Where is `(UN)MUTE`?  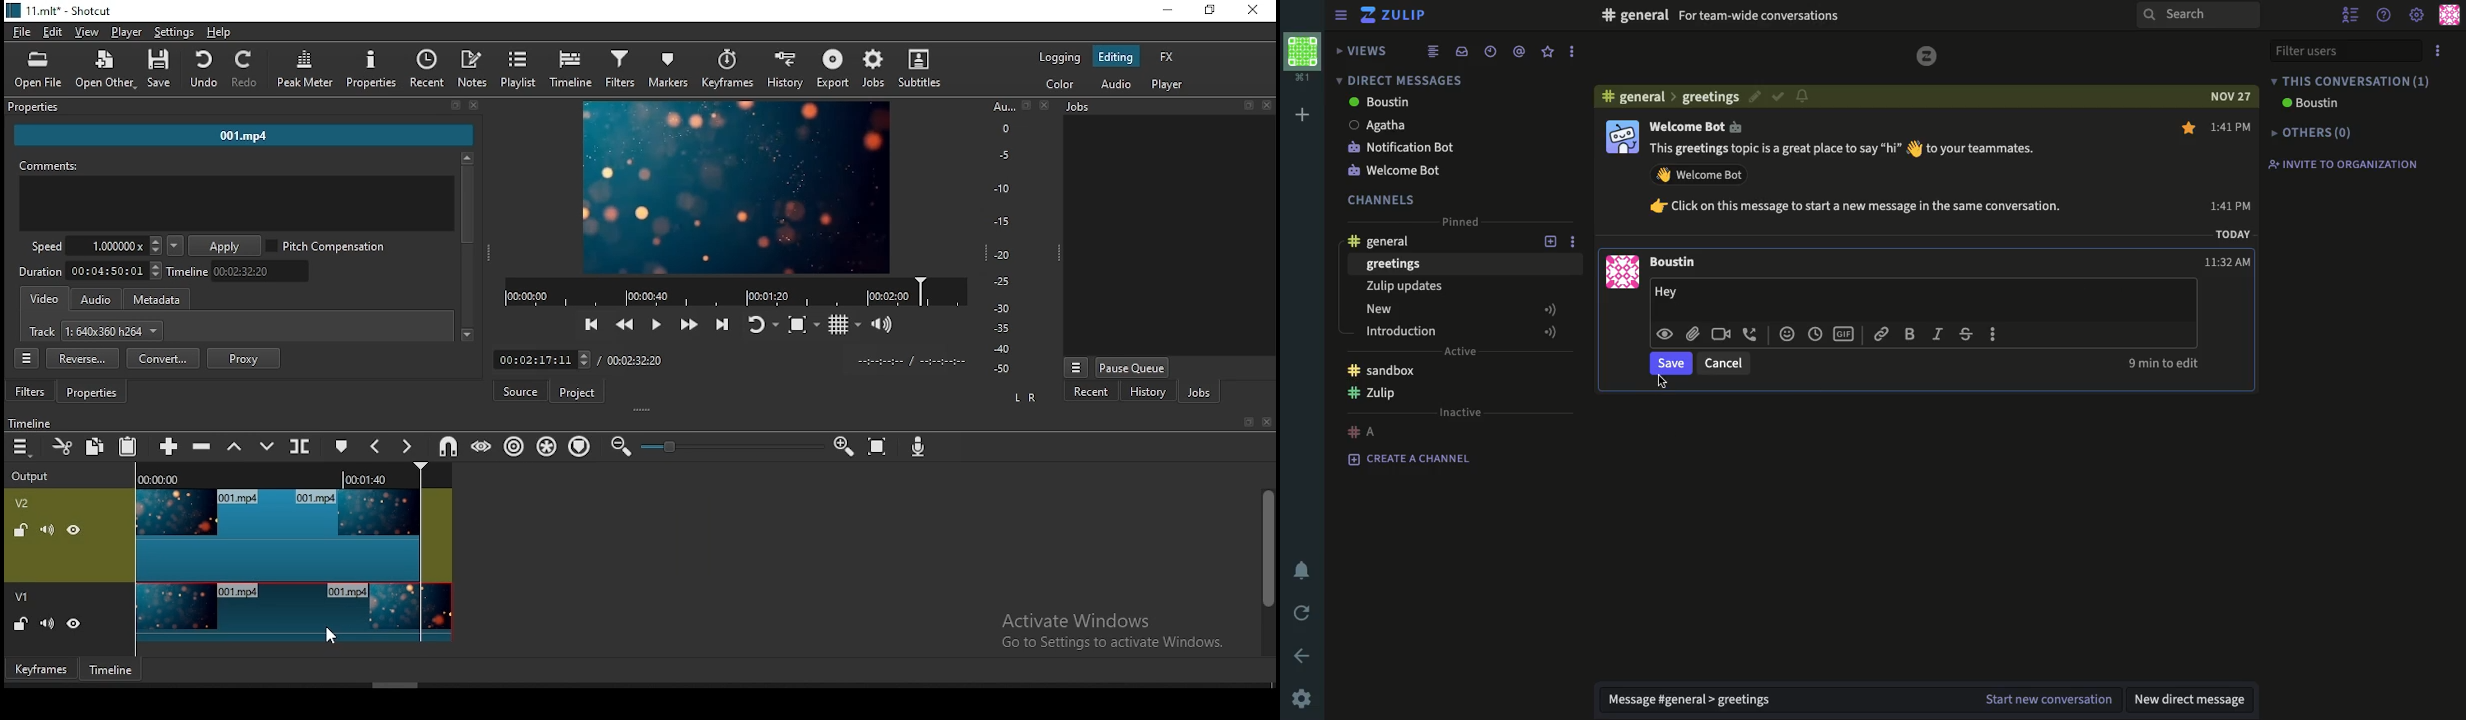 (UN)MUTE is located at coordinates (45, 624).